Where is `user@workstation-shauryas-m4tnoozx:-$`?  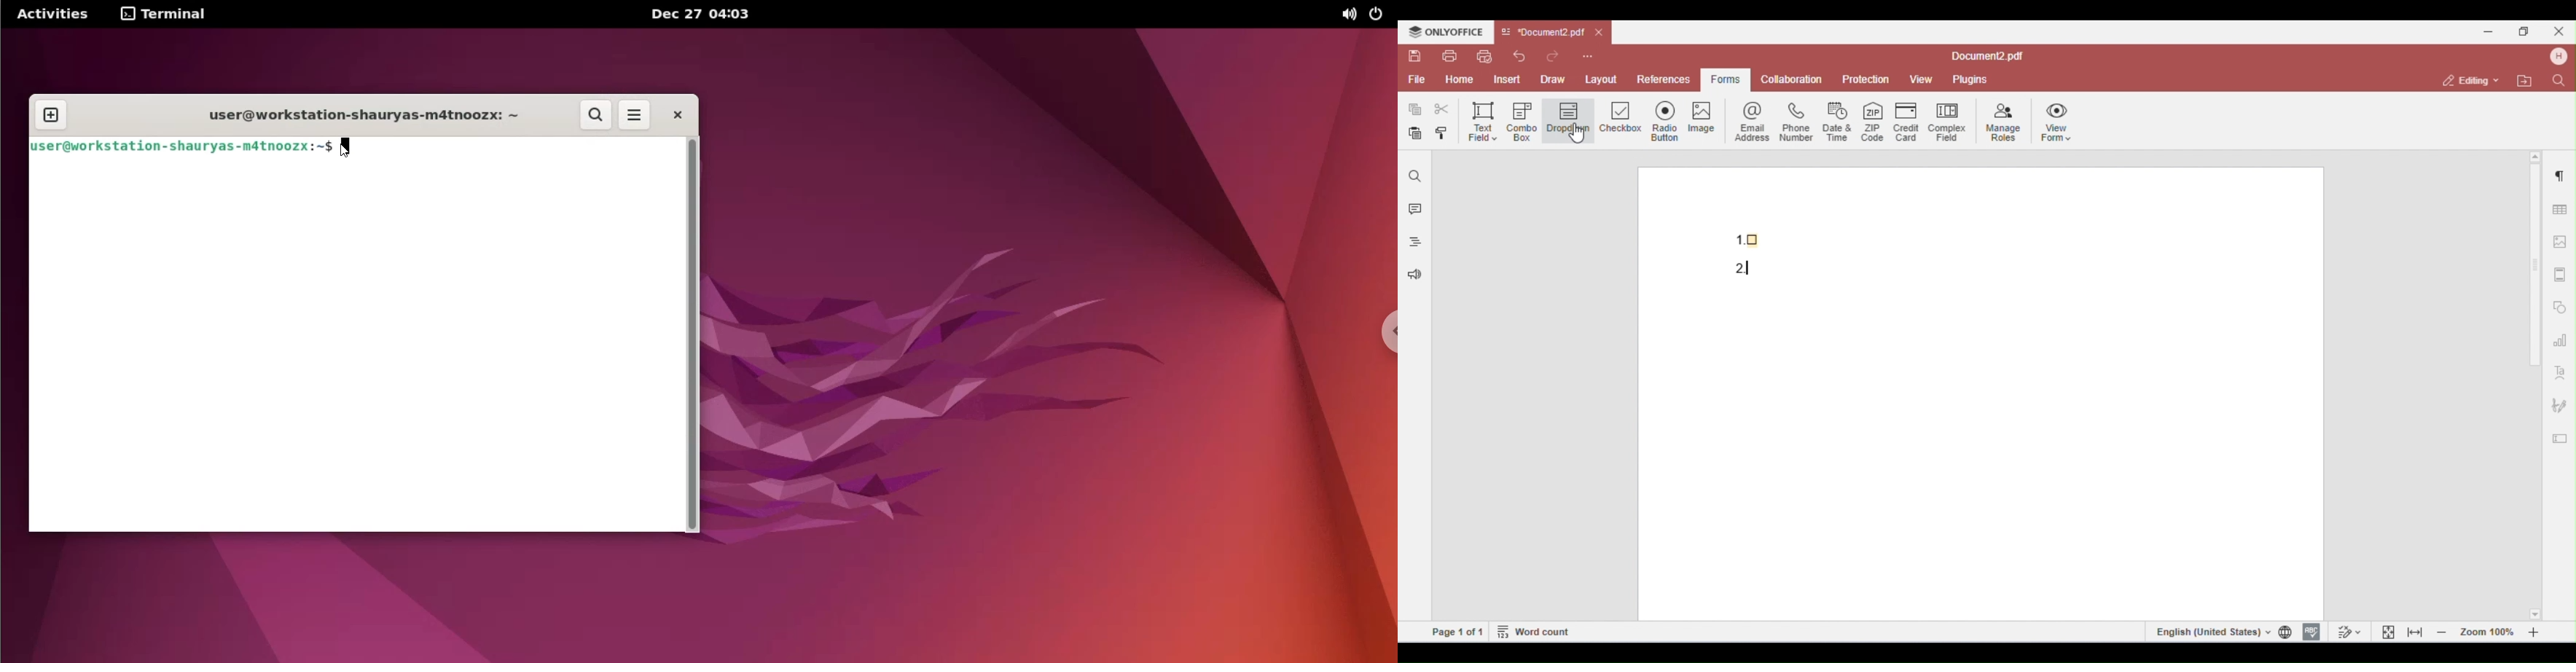 user@workstation-shauryas-m4tnoozx:-$ is located at coordinates (179, 145).